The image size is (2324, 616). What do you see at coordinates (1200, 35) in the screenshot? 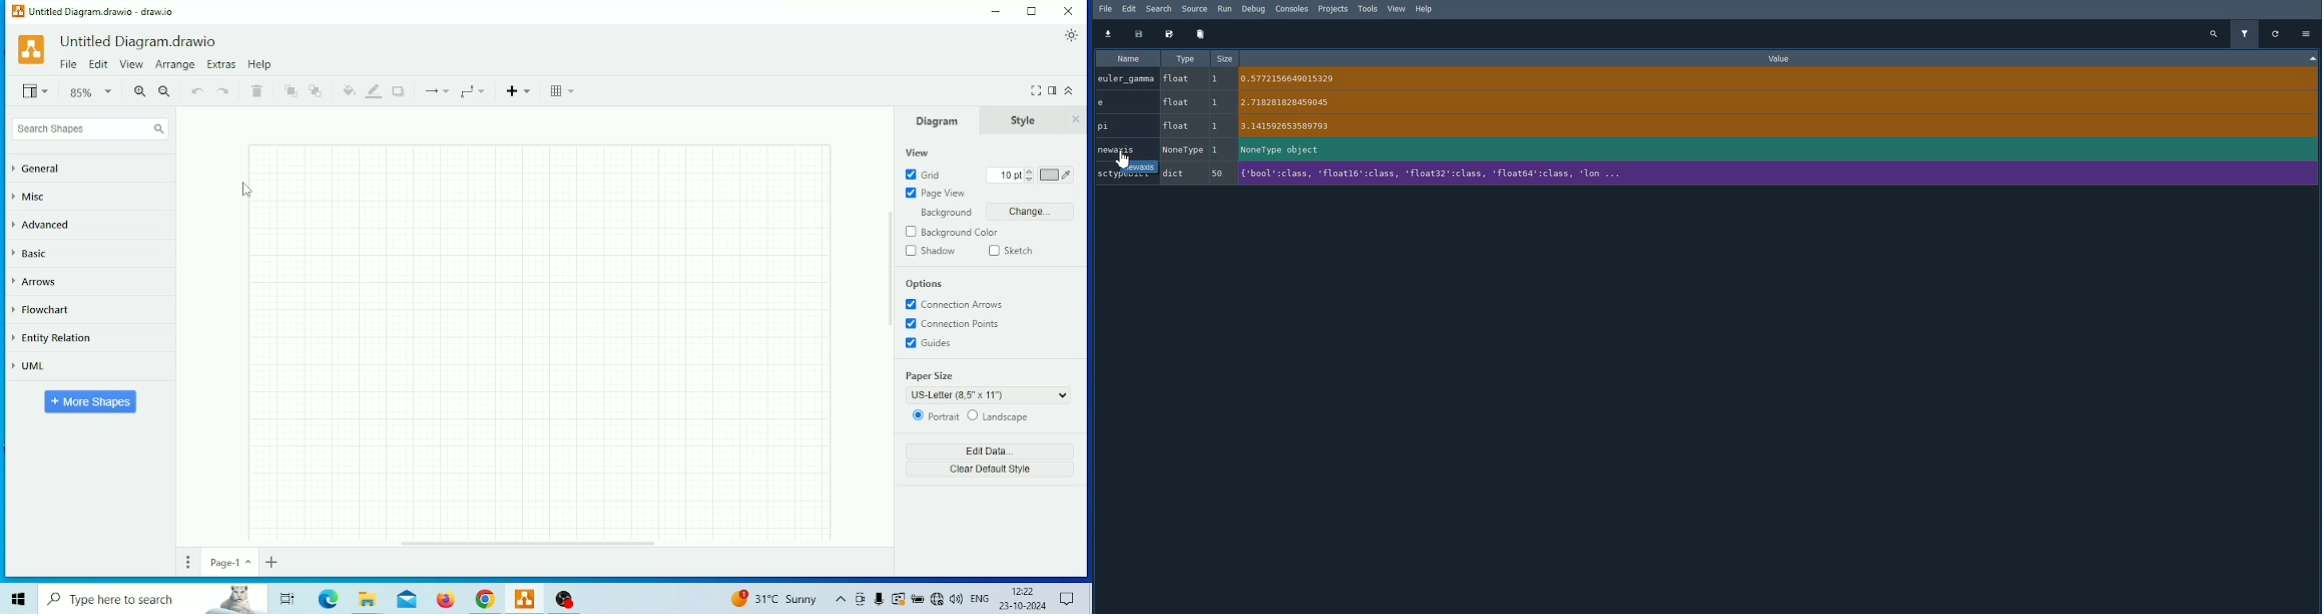
I see `Remove all variables` at bounding box center [1200, 35].